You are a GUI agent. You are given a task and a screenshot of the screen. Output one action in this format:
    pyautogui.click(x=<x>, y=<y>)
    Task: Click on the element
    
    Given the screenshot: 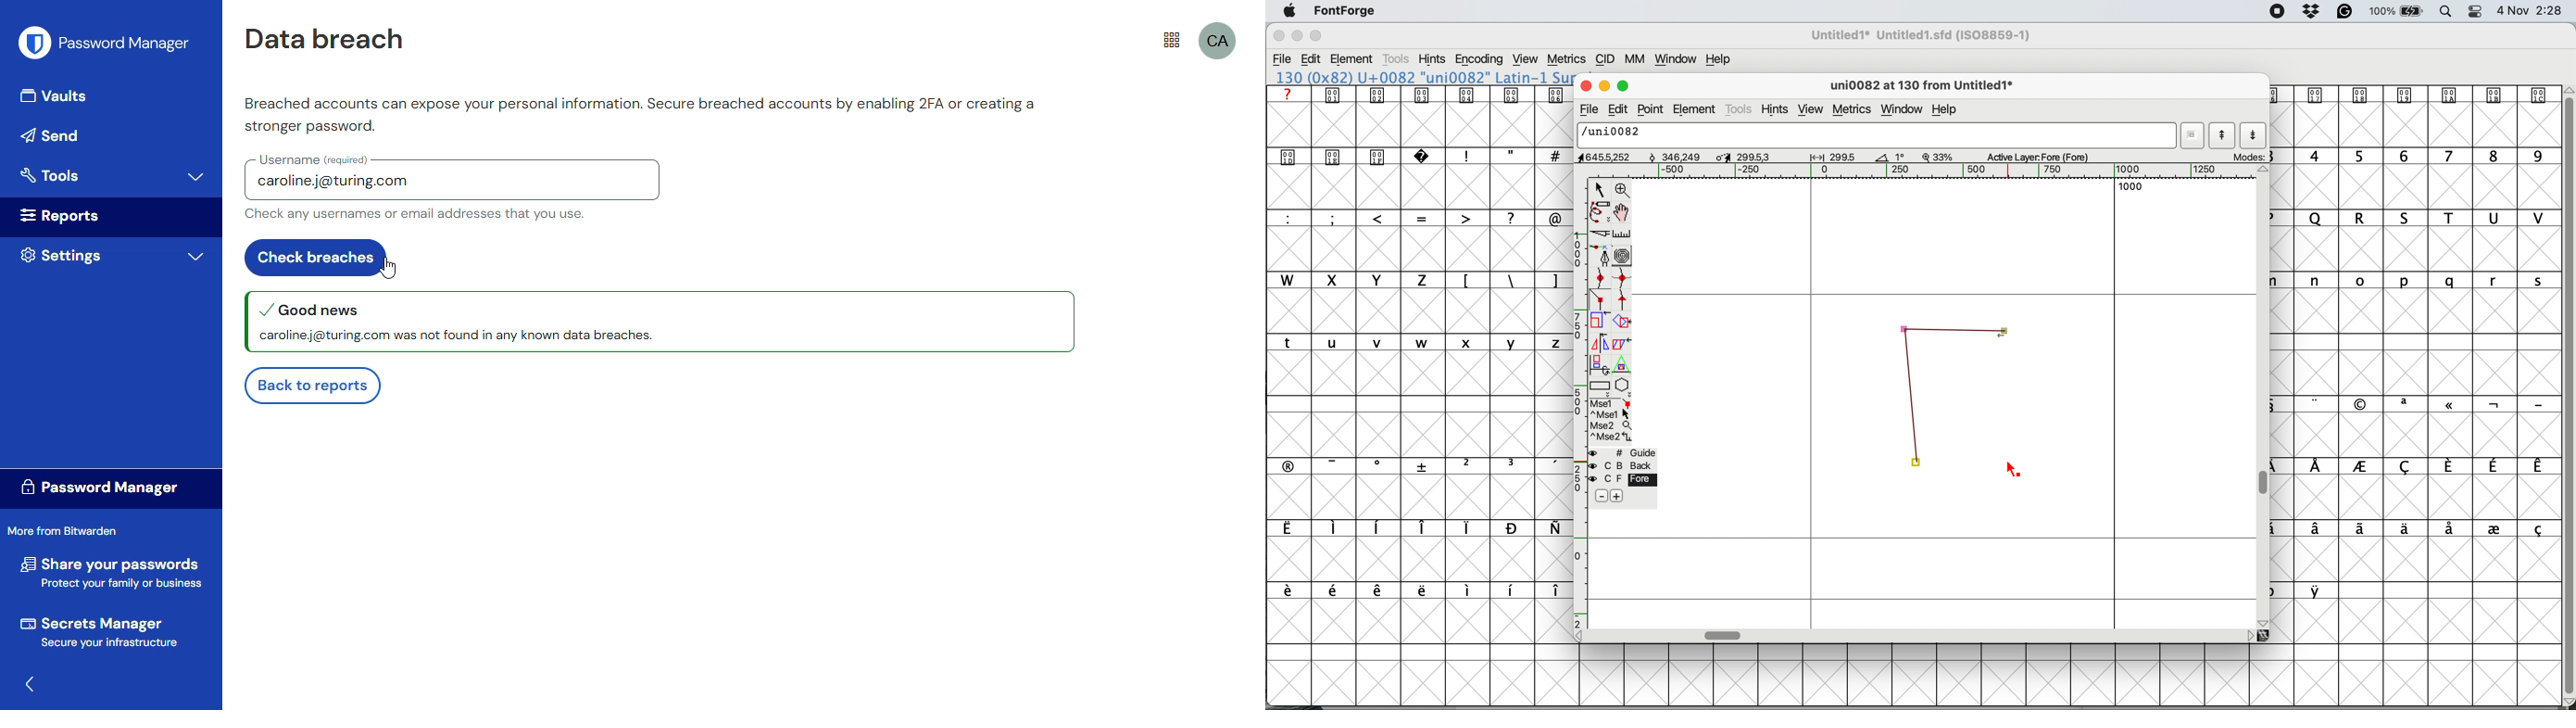 What is the action you would take?
    pyautogui.click(x=1353, y=60)
    